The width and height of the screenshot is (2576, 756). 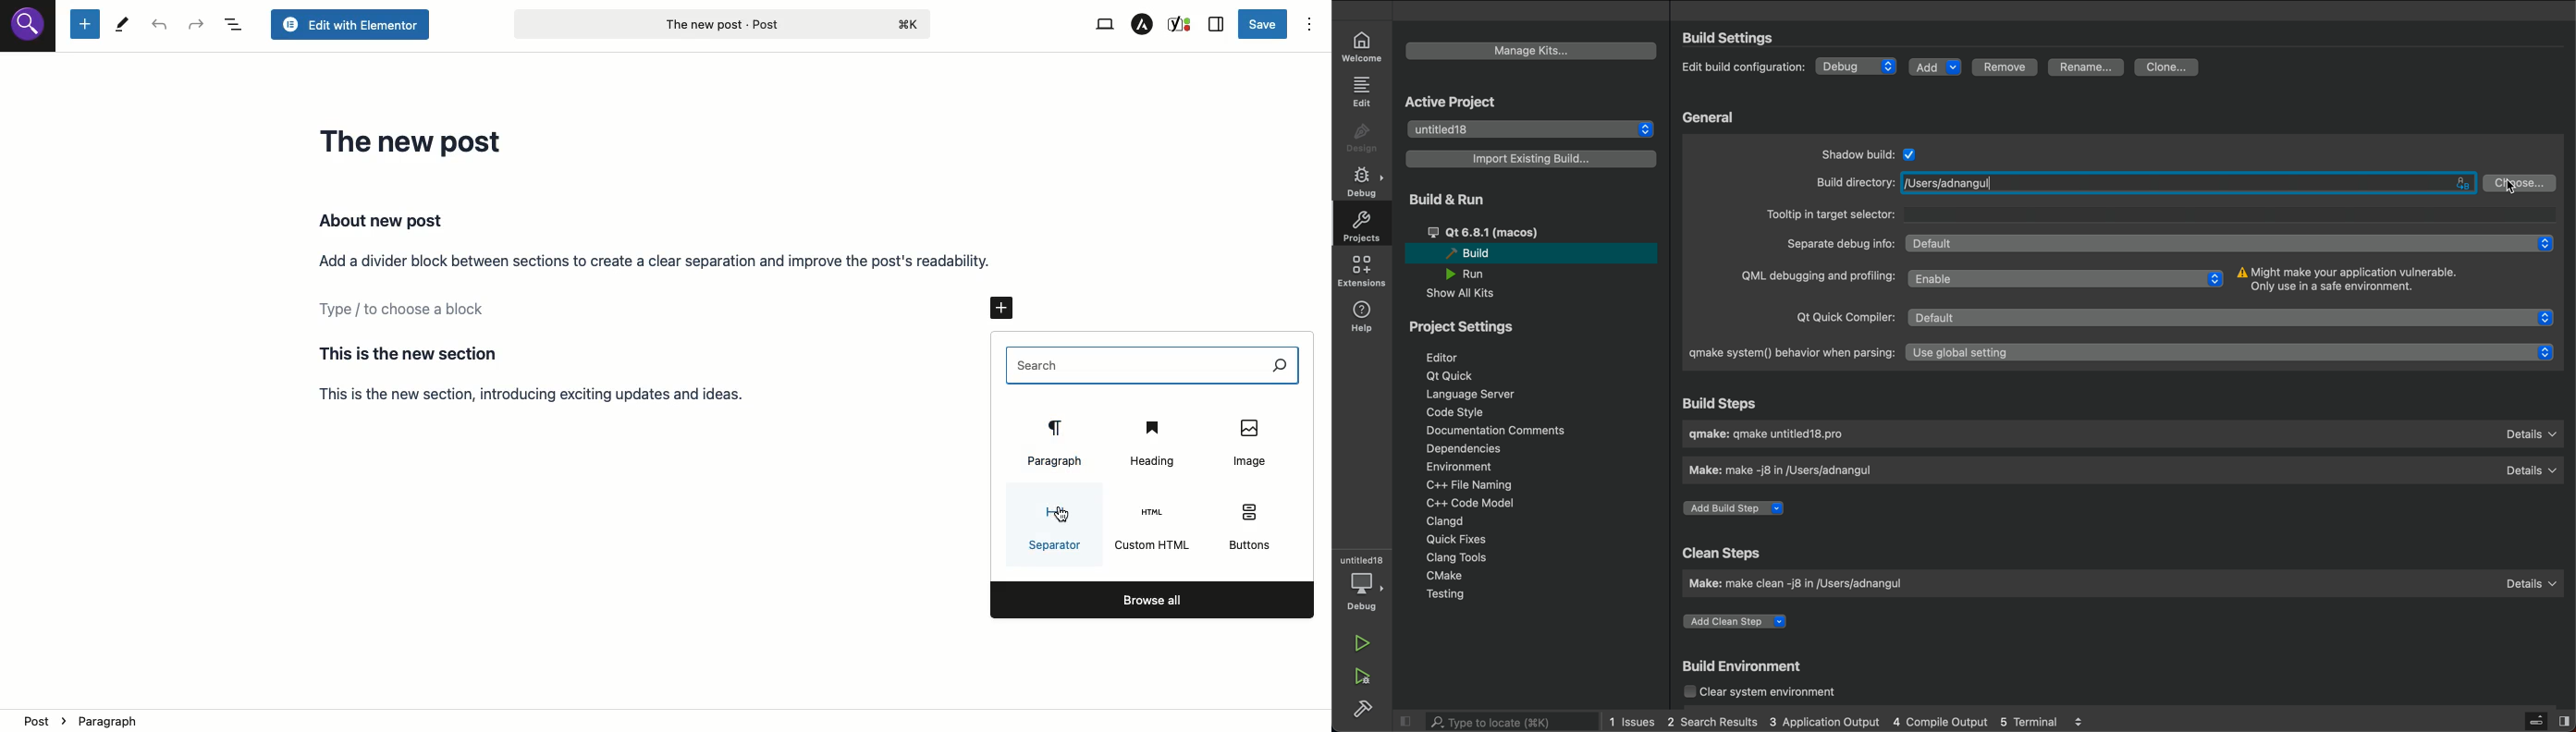 What do you see at coordinates (84, 25) in the screenshot?
I see `New block` at bounding box center [84, 25].